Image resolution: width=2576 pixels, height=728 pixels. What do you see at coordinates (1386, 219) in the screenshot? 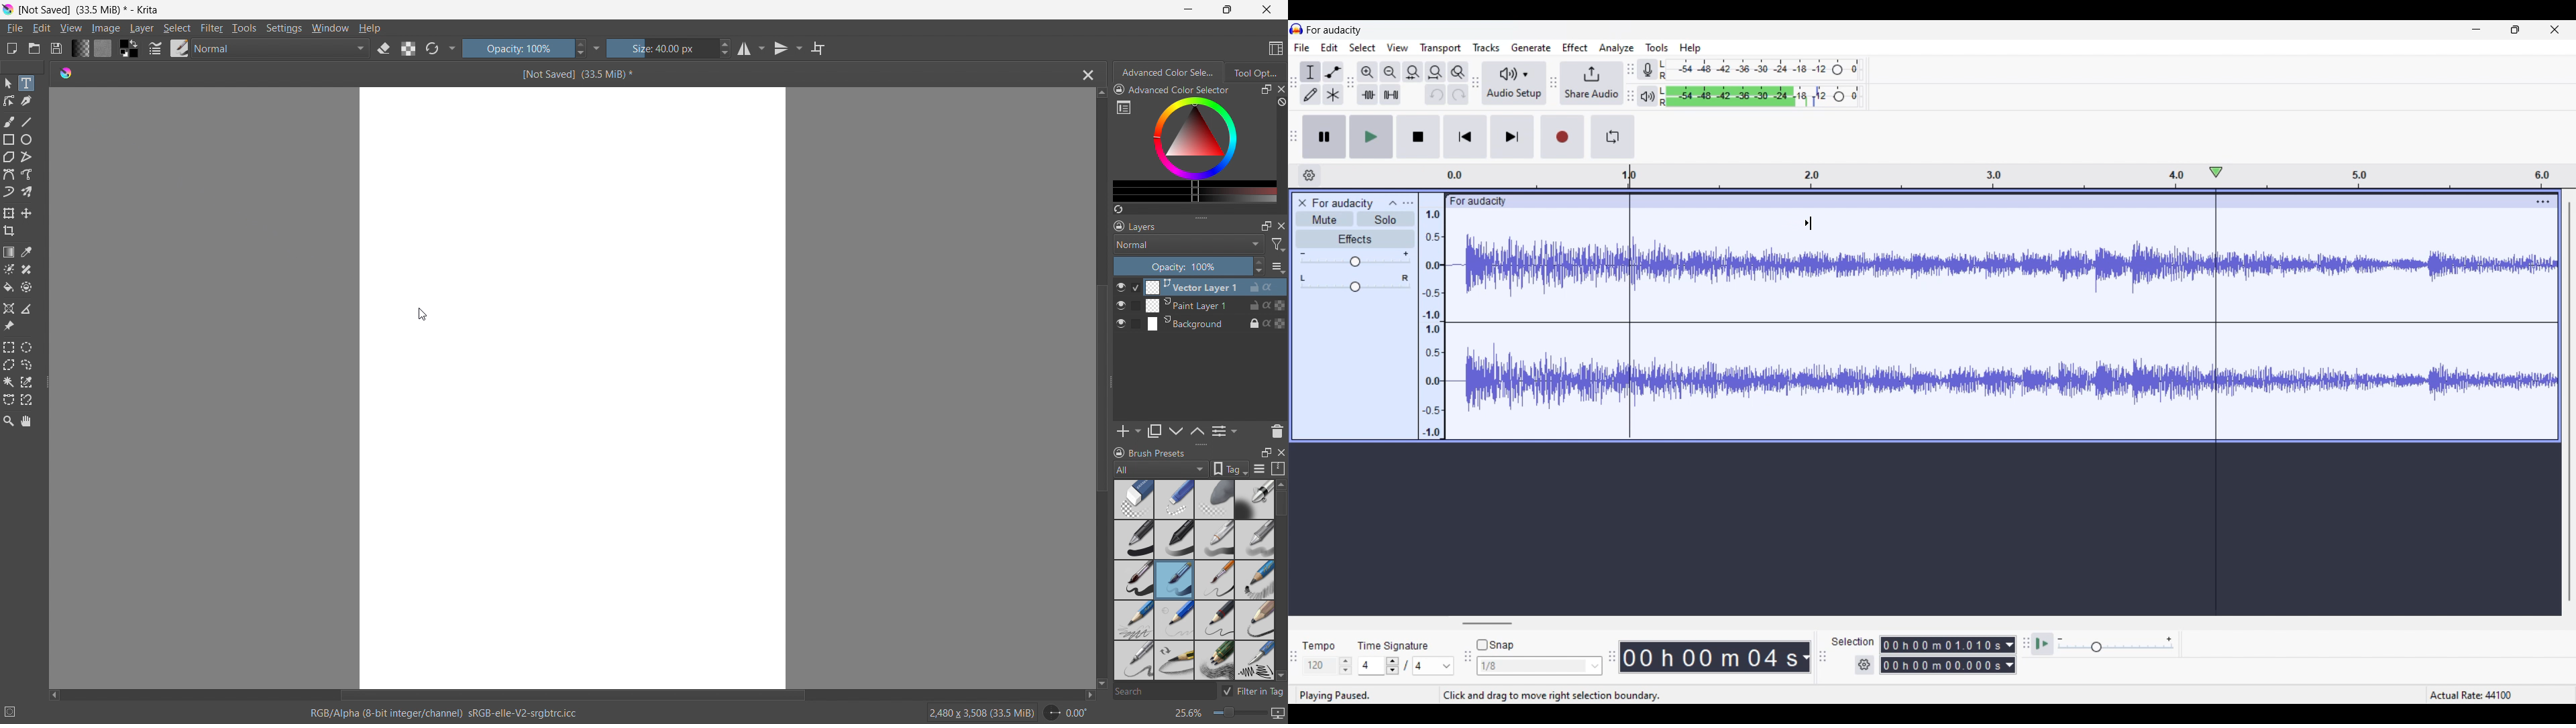
I see `Solo` at bounding box center [1386, 219].